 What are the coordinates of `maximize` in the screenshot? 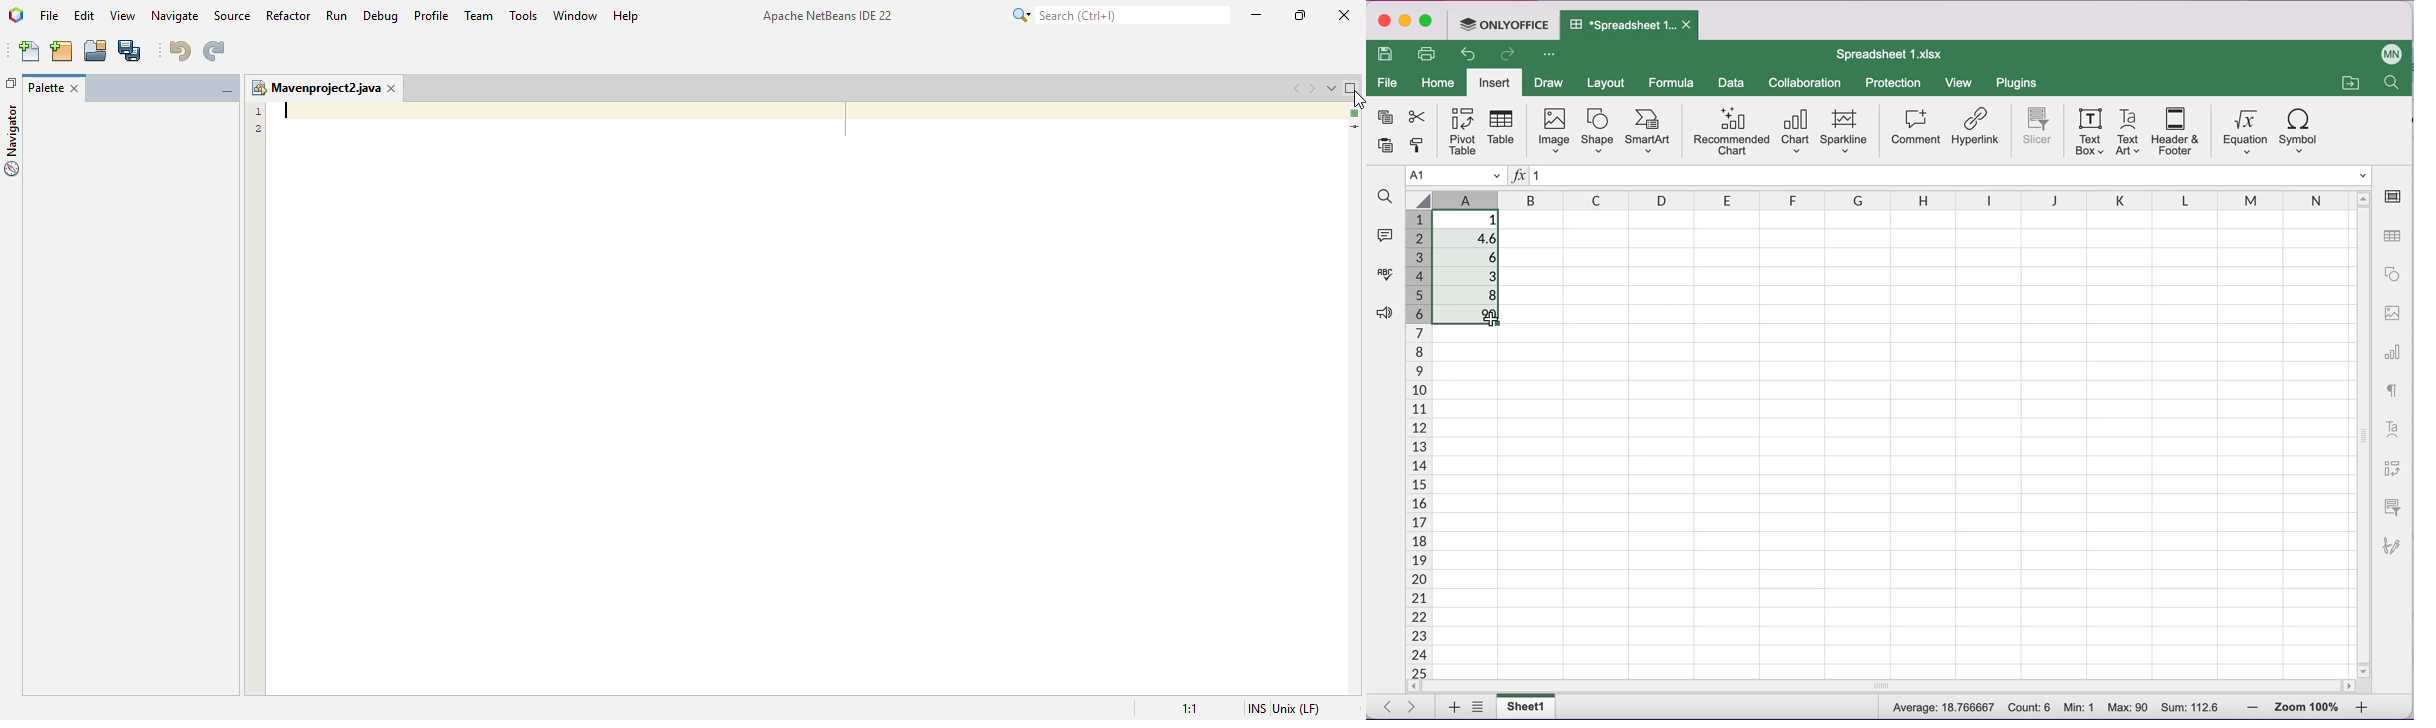 It's located at (1426, 24).